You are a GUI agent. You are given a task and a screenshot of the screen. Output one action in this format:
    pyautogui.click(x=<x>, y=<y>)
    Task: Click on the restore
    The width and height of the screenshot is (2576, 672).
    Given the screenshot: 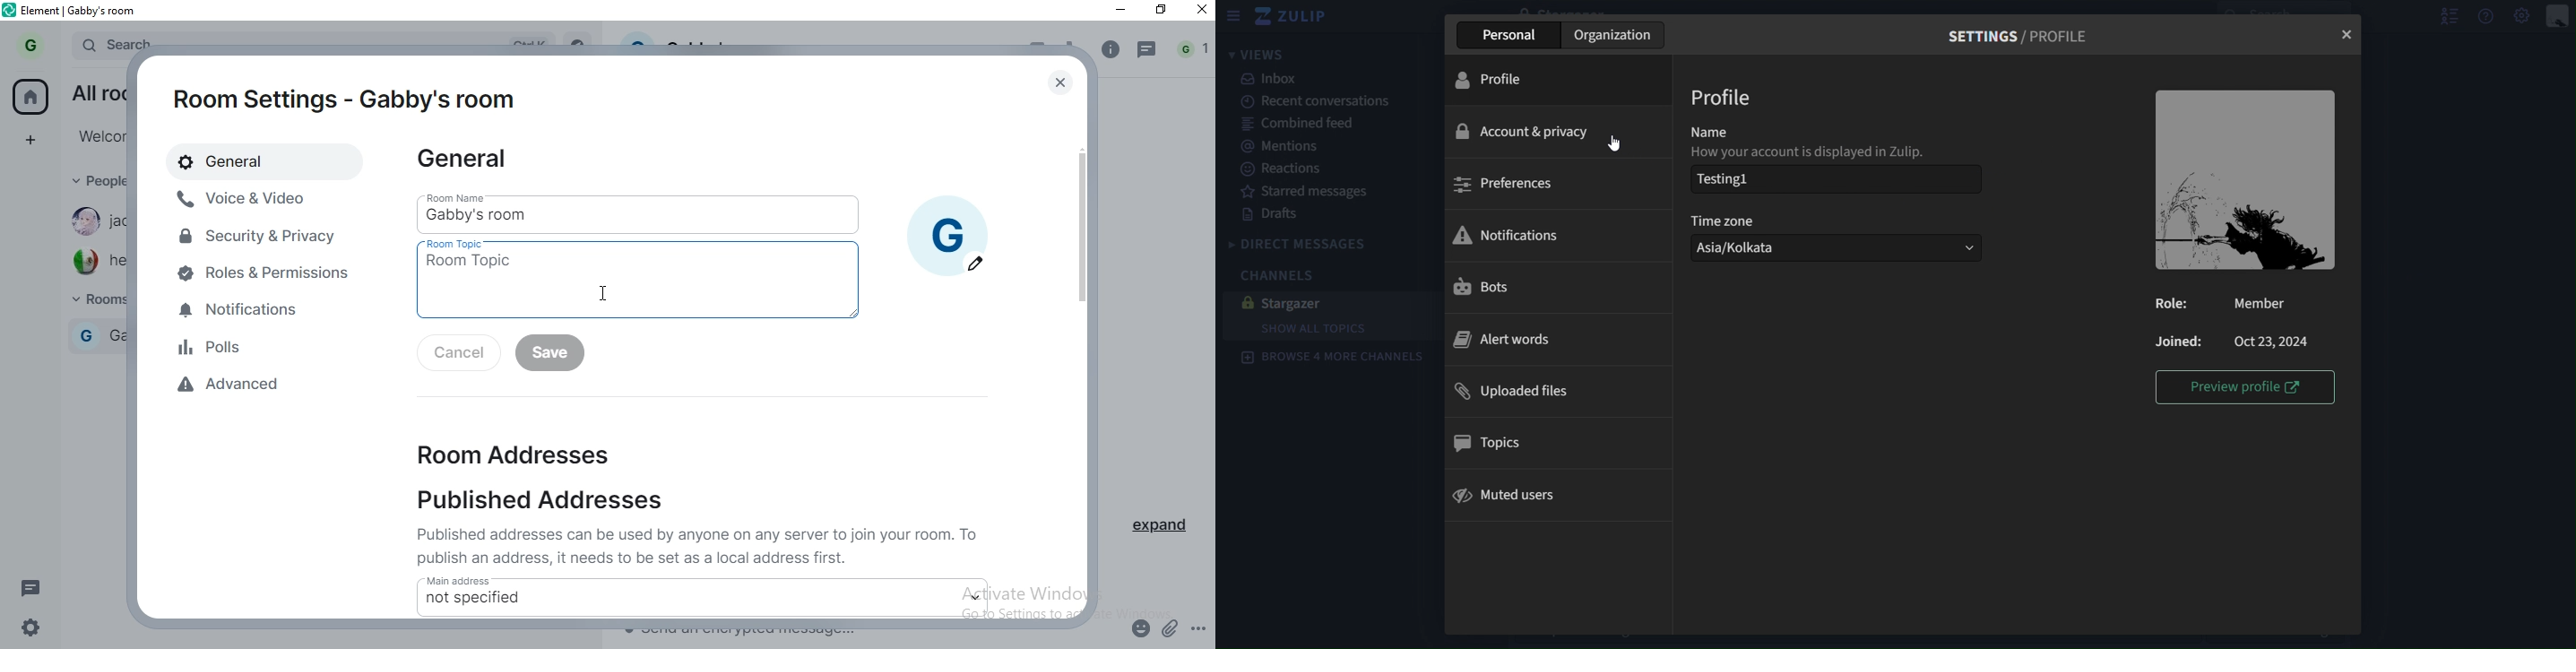 What is the action you would take?
    pyautogui.click(x=1162, y=11)
    